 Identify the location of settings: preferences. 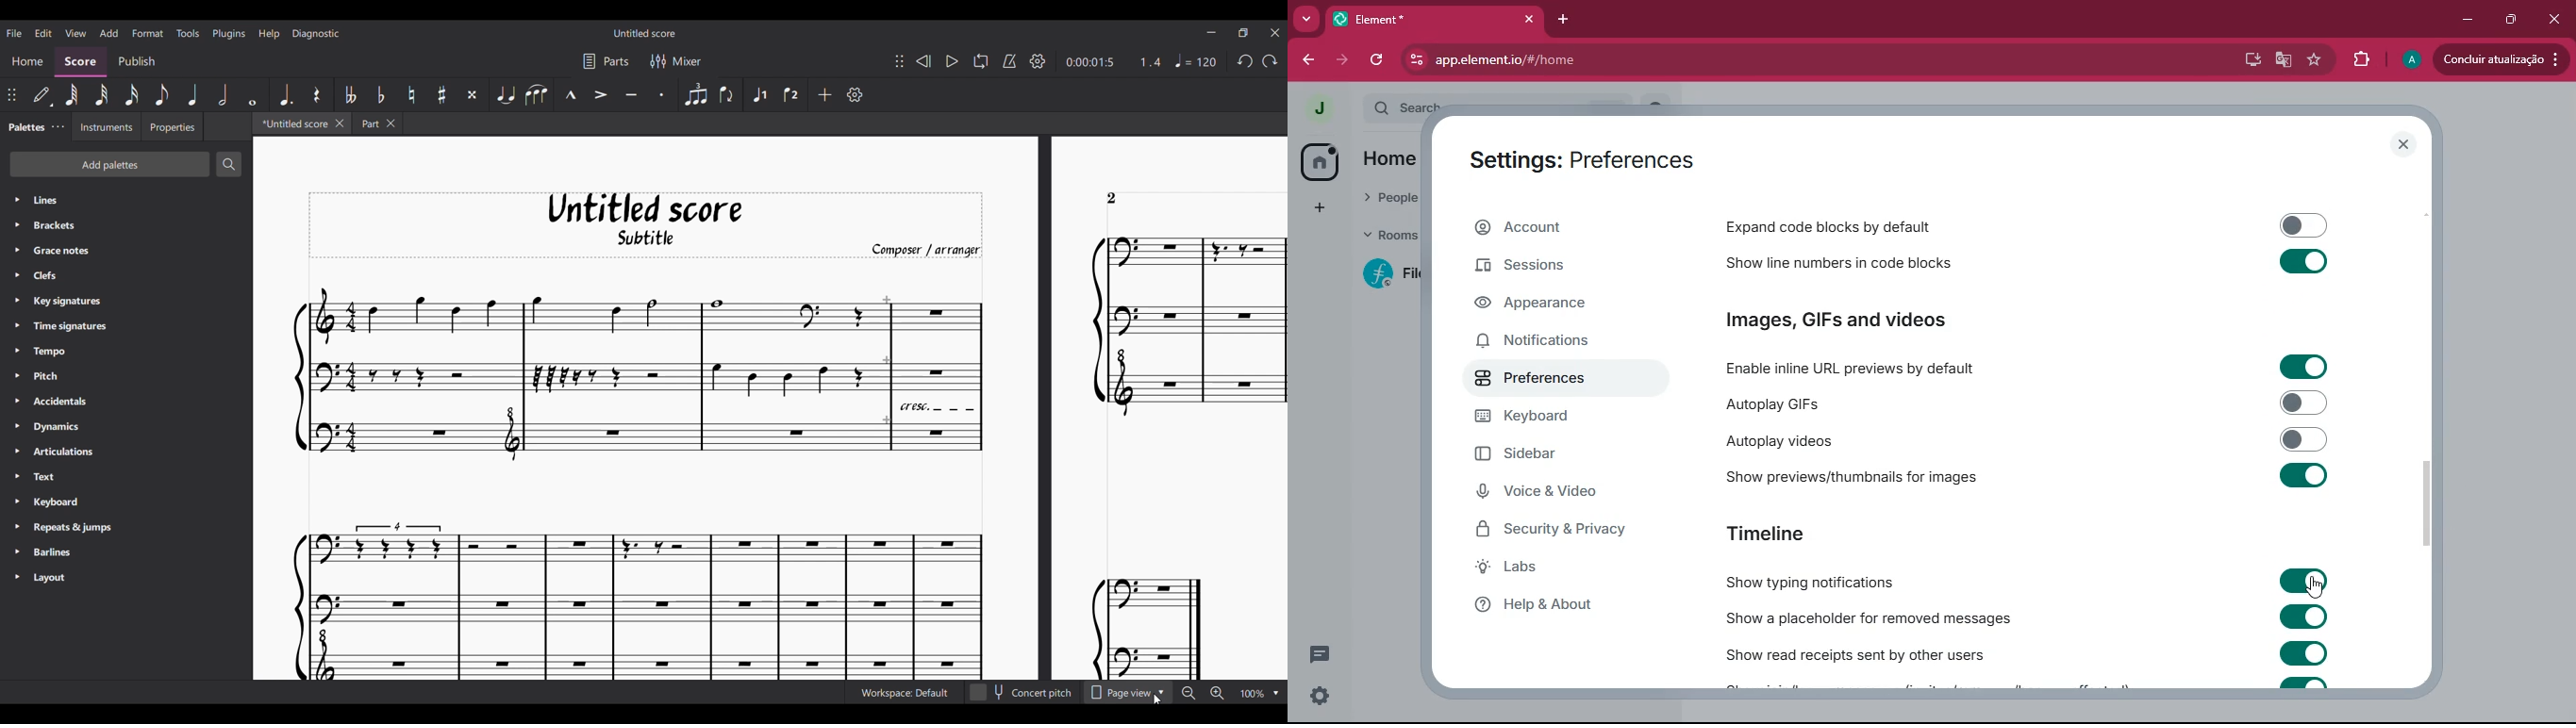
(1583, 164).